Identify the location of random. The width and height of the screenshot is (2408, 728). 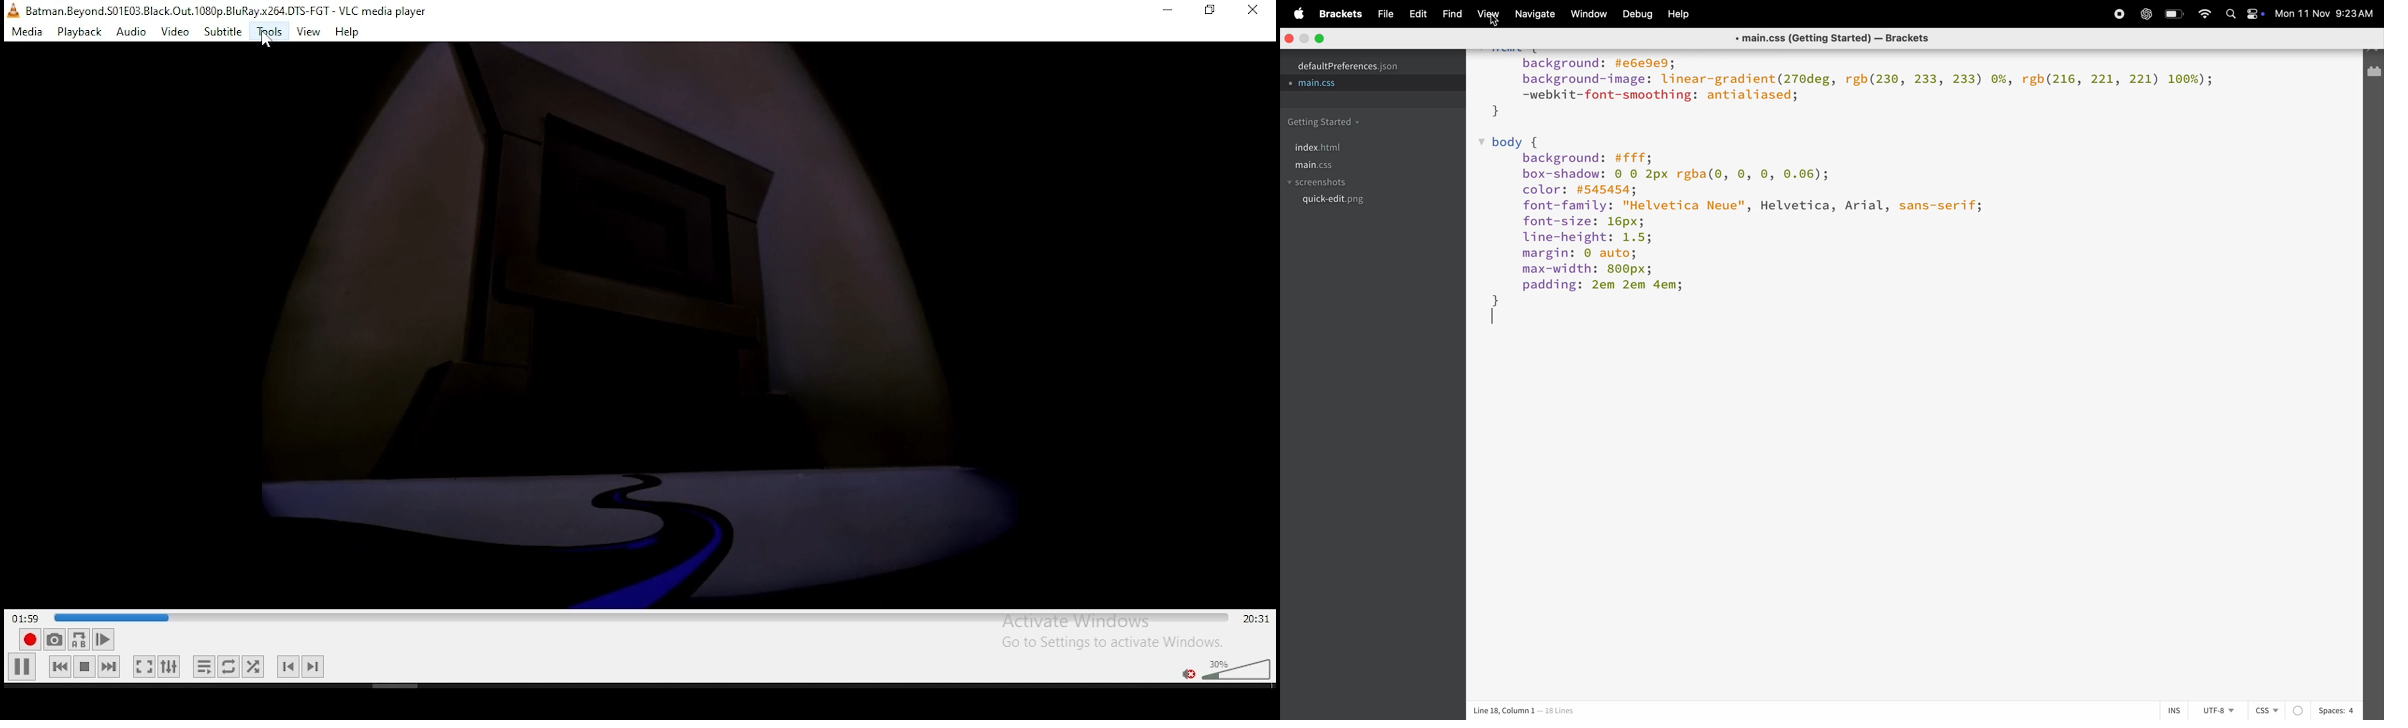
(252, 666).